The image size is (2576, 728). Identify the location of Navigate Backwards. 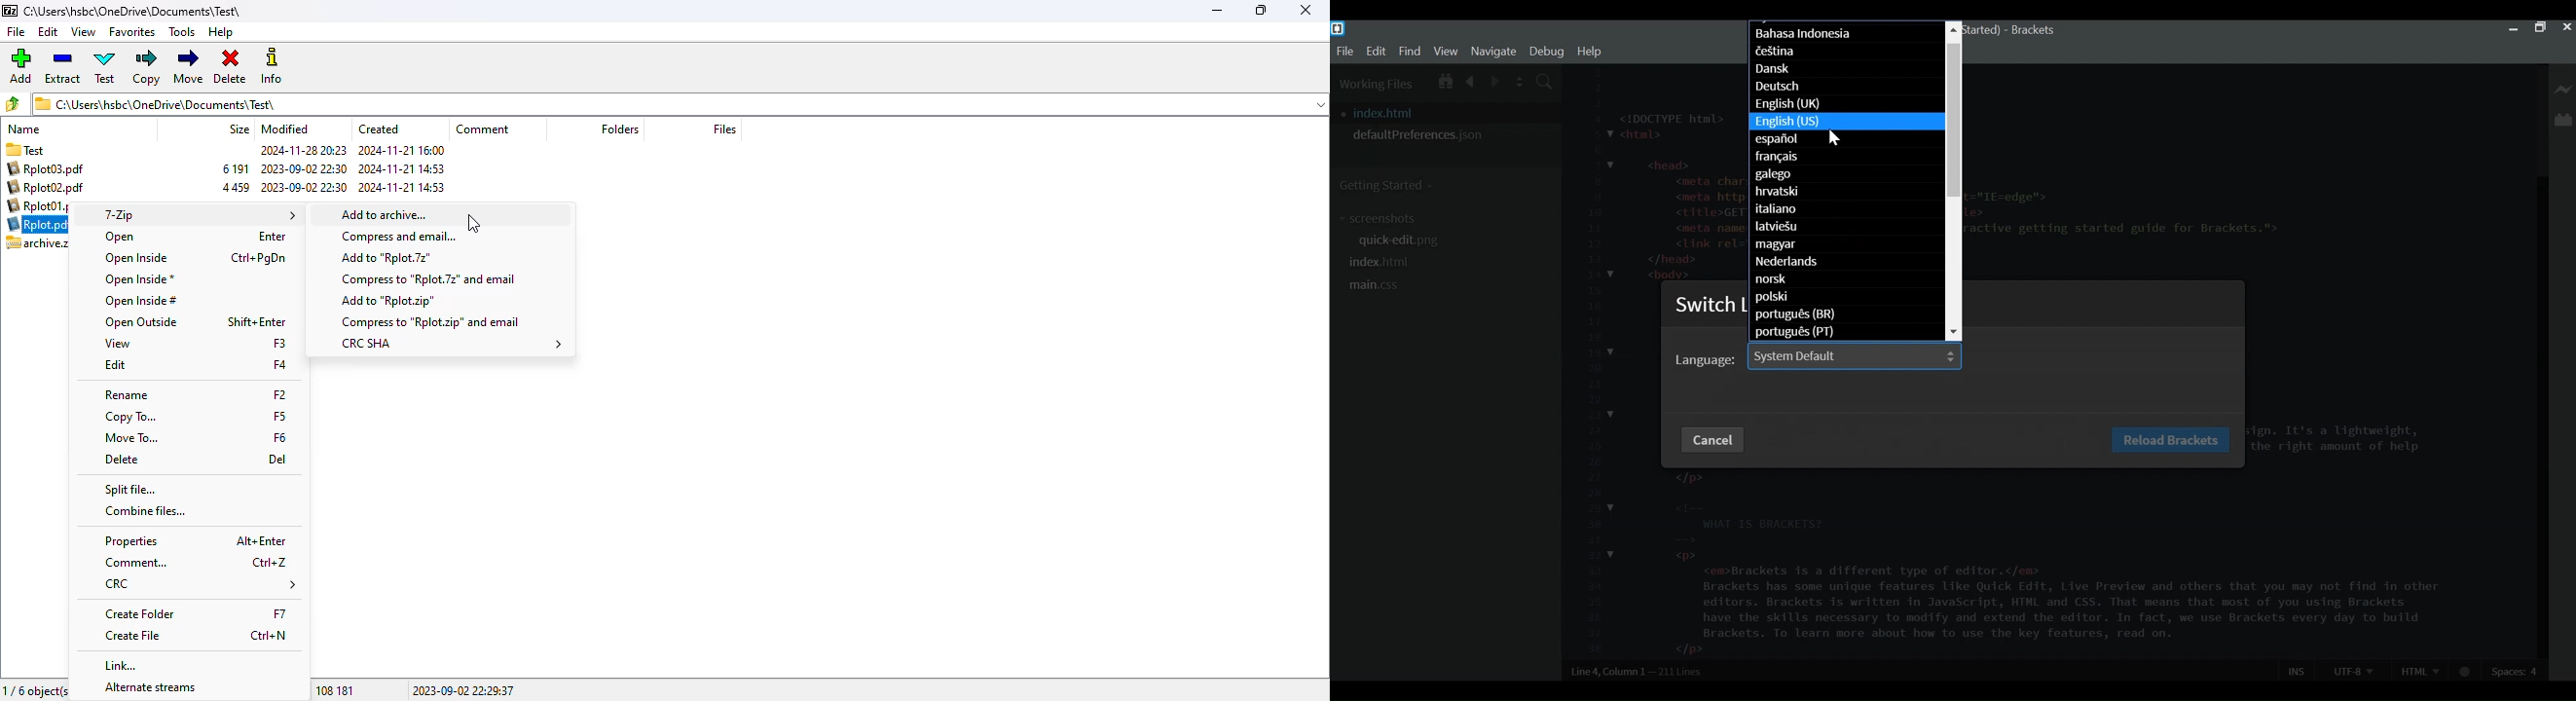
(1471, 79).